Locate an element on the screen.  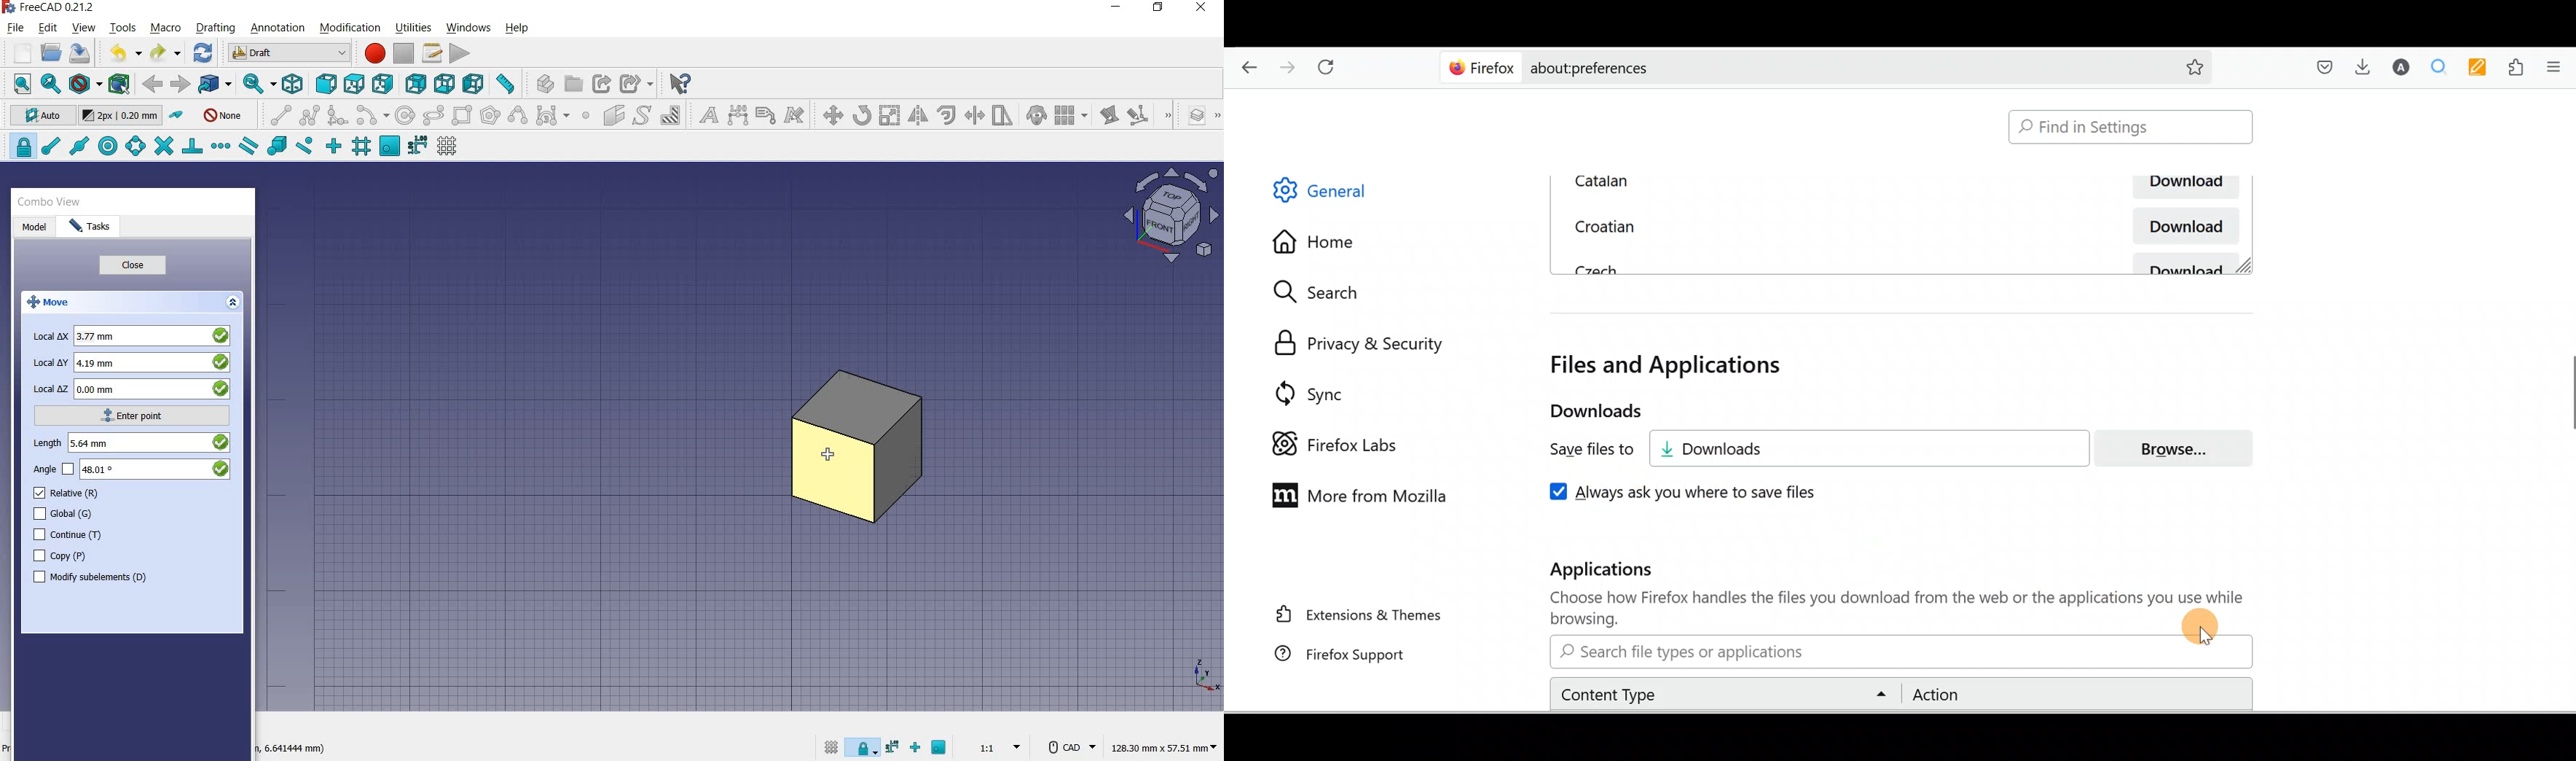
Applications is located at coordinates (1616, 572).